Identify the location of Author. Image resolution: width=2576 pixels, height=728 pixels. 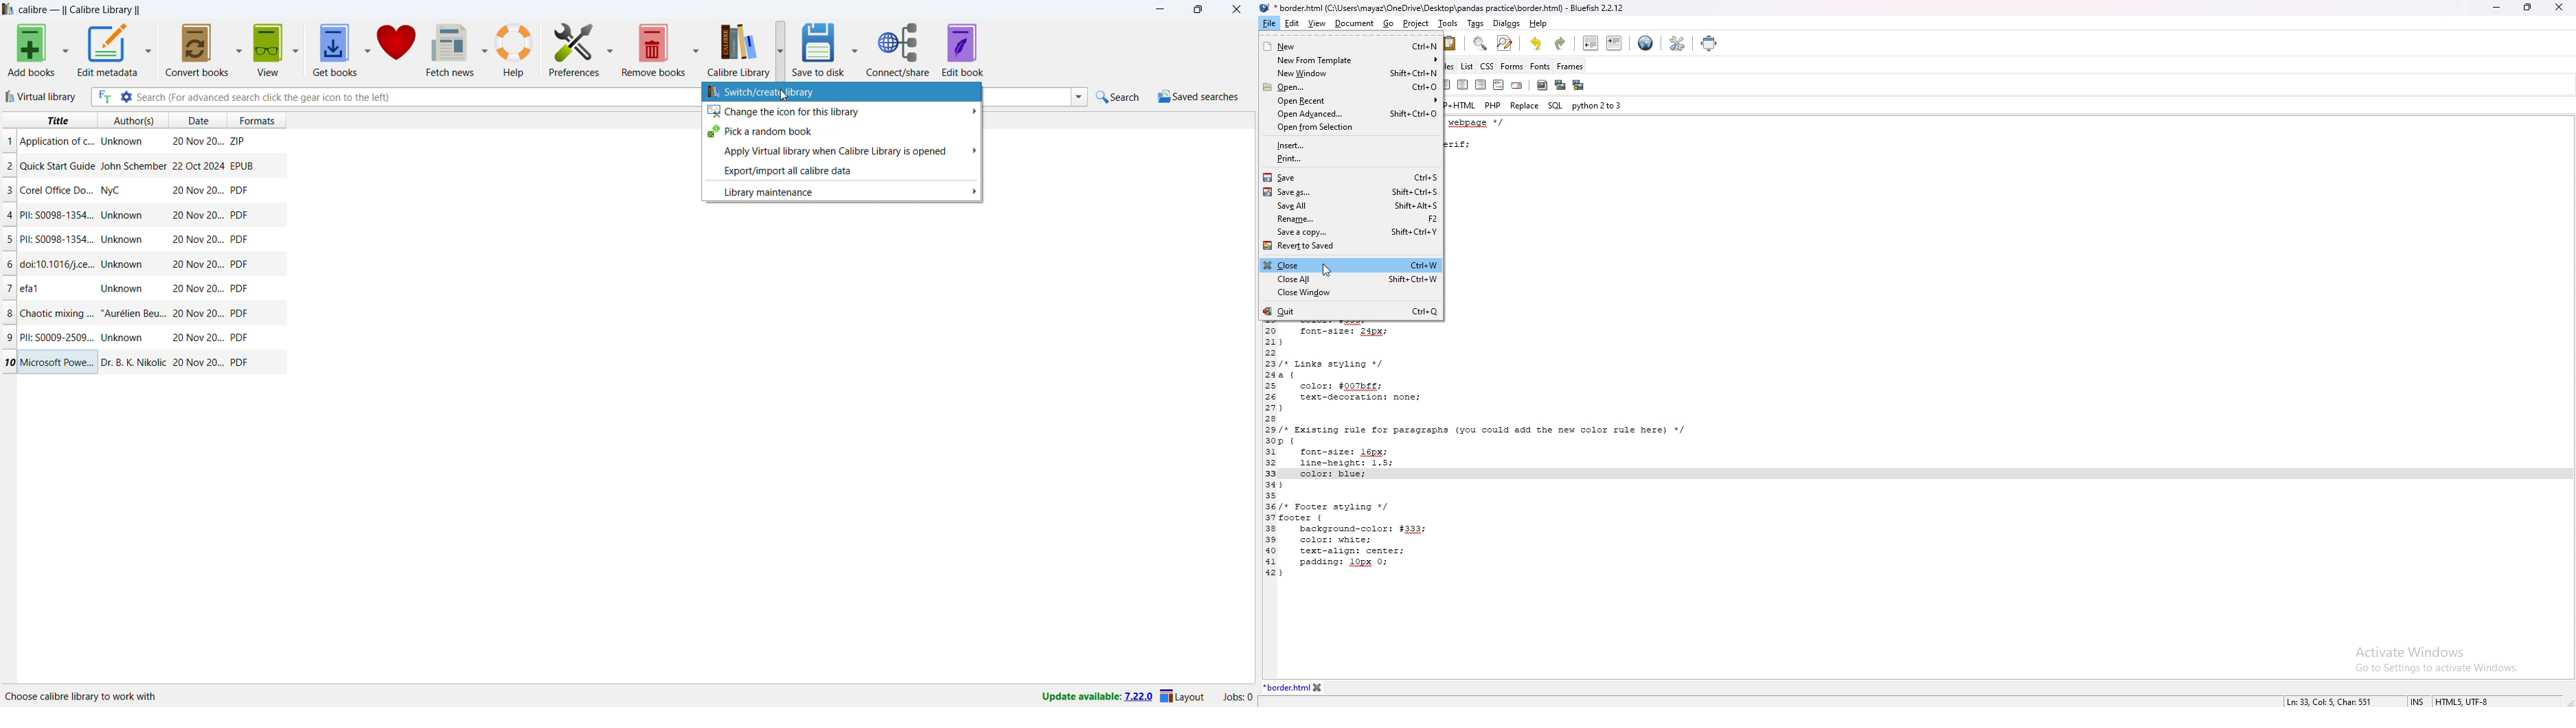
(124, 264).